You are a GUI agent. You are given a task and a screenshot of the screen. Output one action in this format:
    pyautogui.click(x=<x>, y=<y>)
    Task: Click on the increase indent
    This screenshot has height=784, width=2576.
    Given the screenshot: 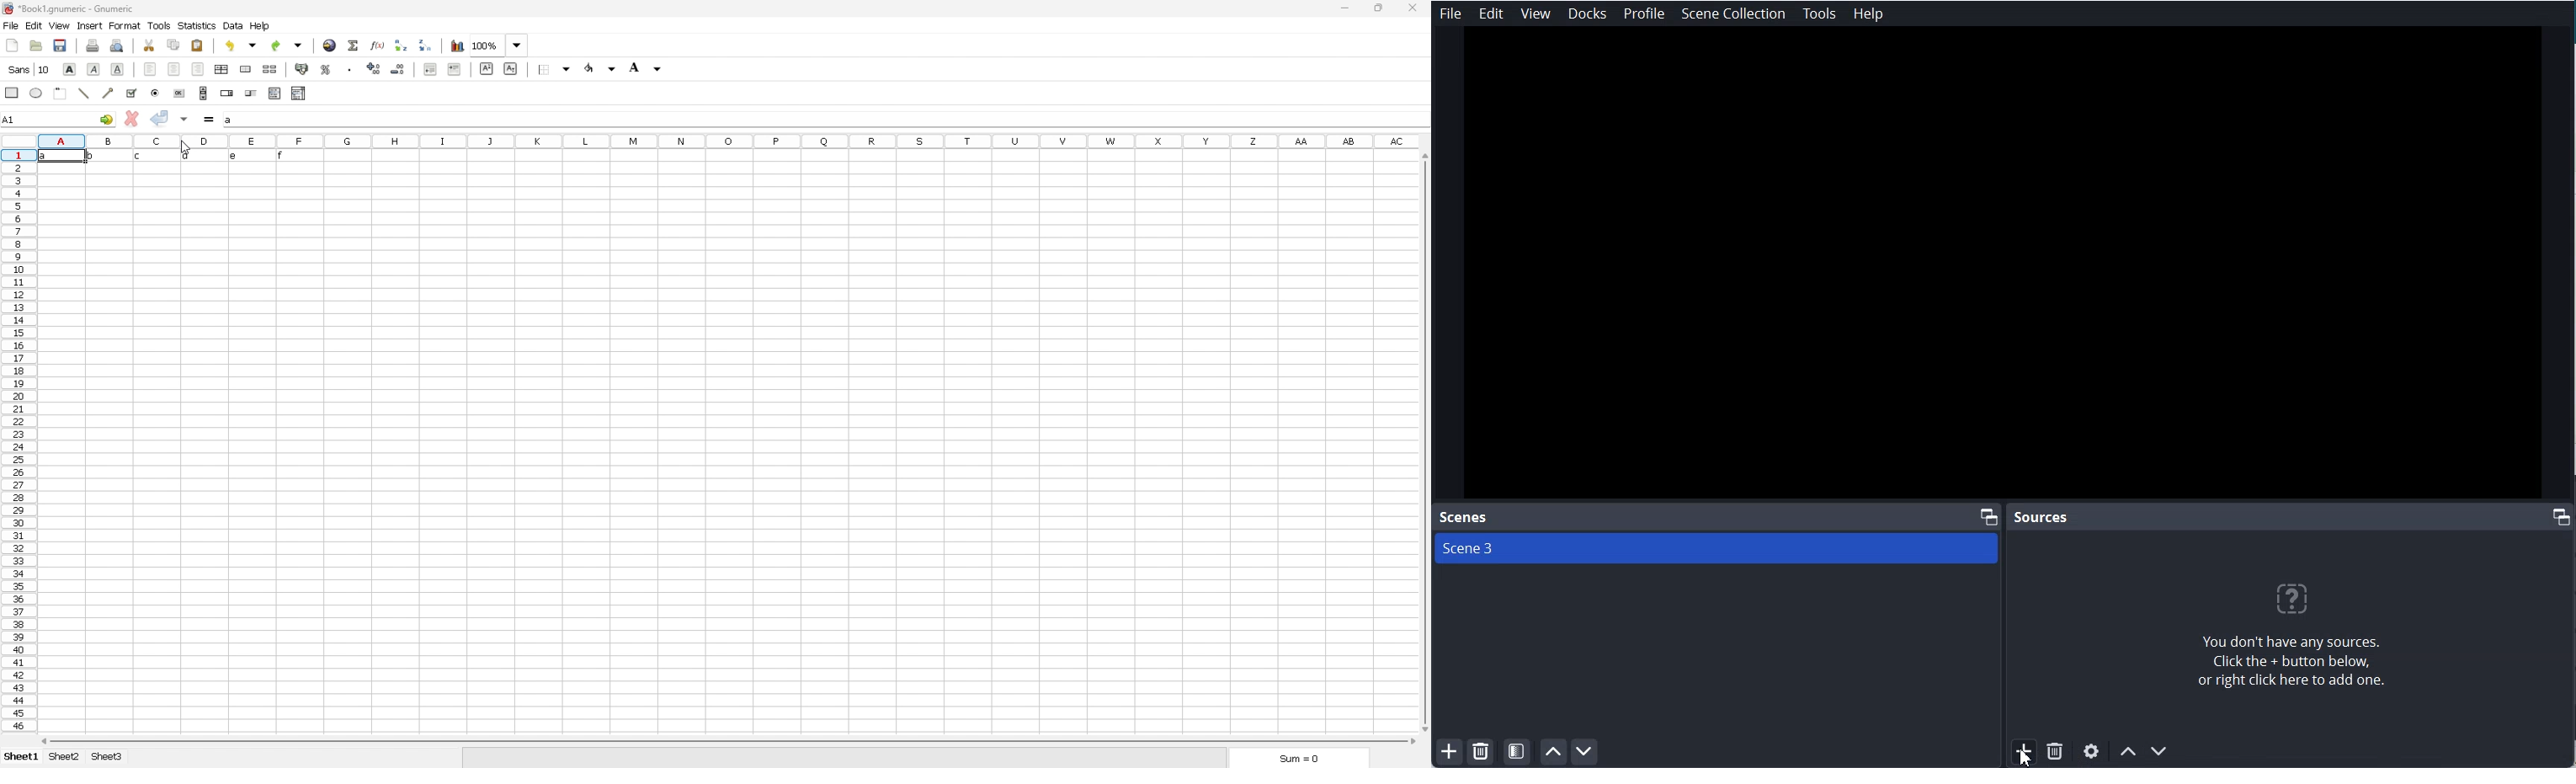 What is the action you would take?
    pyautogui.click(x=455, y=69)
    